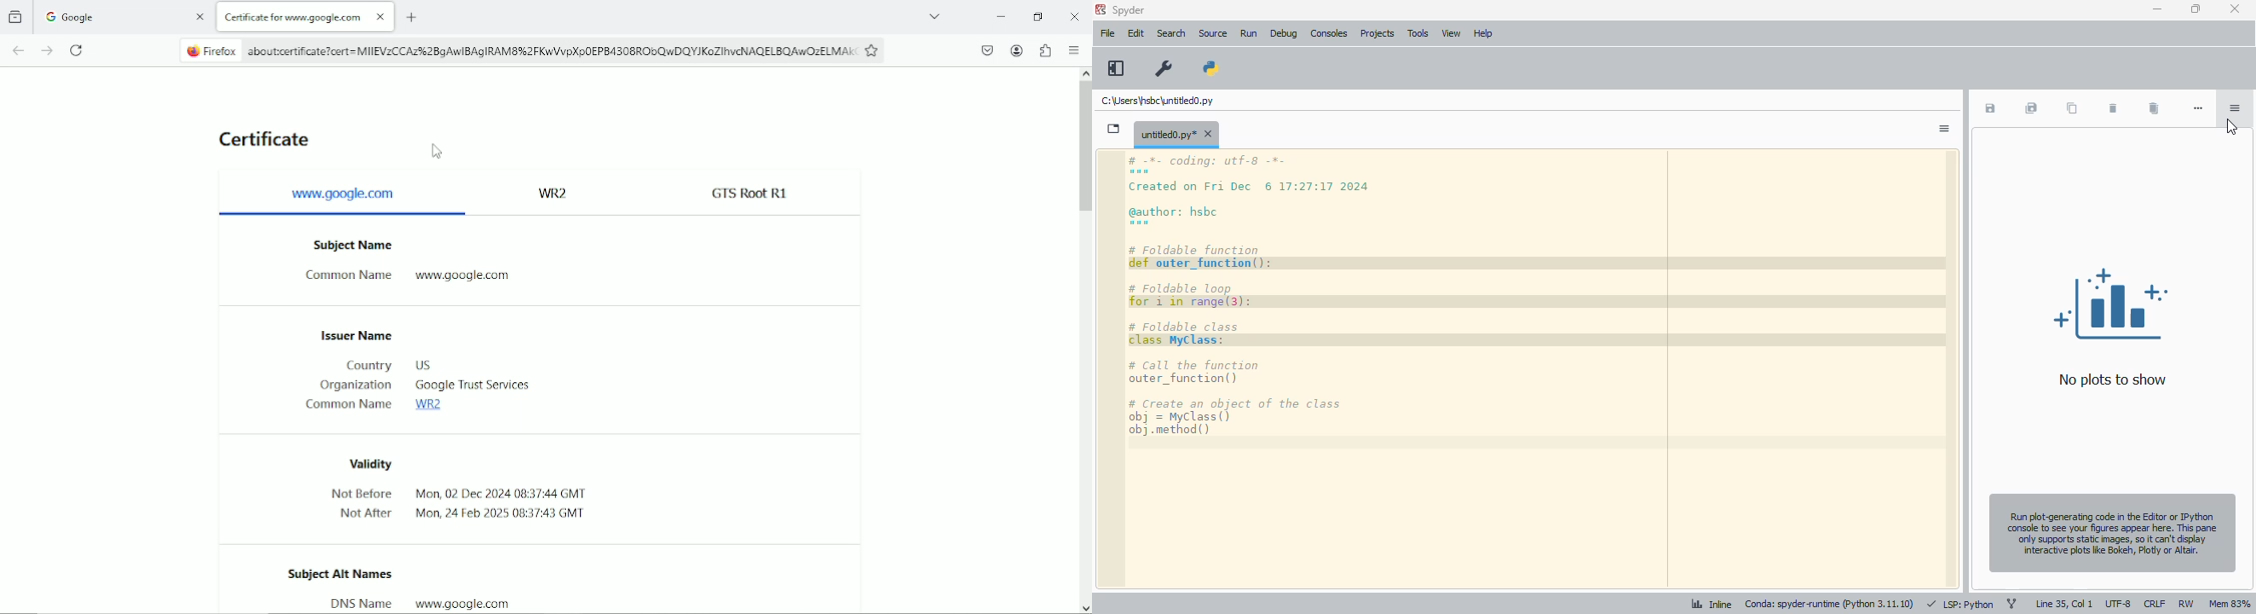  Describe the element at coordinates (412, 17) in the screenshot. I see `New tab` at that location.